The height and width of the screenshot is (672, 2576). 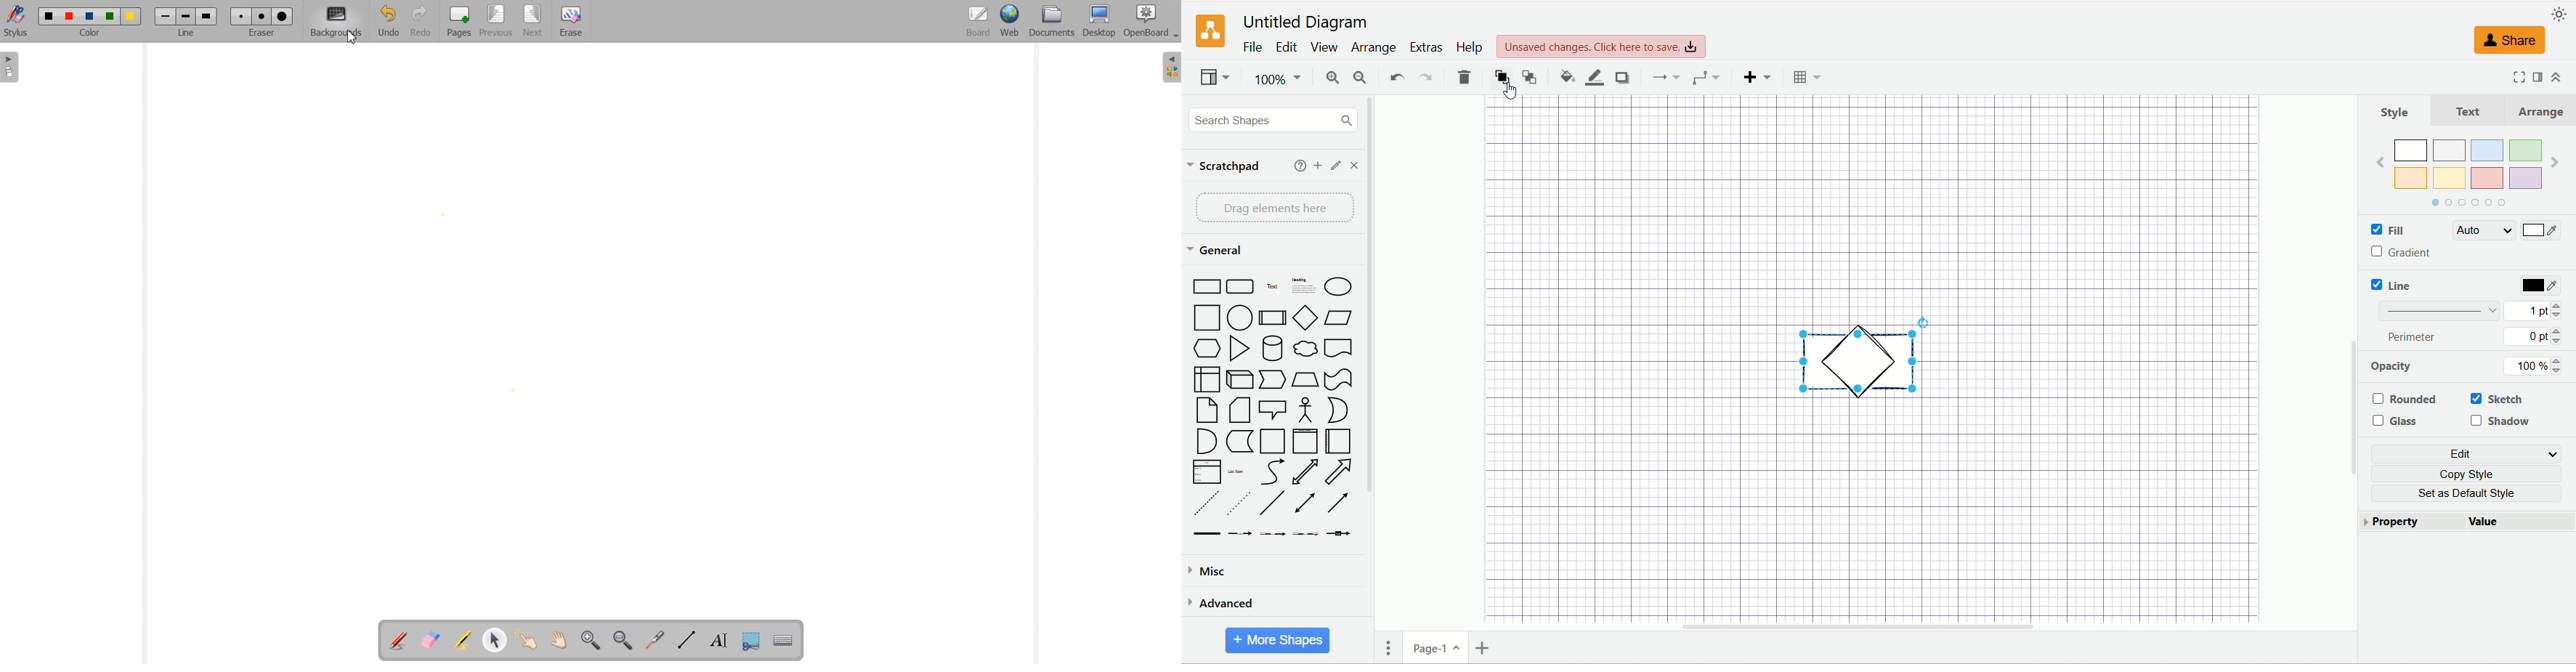 I want to click on cube, so click(x=1239, y=378).